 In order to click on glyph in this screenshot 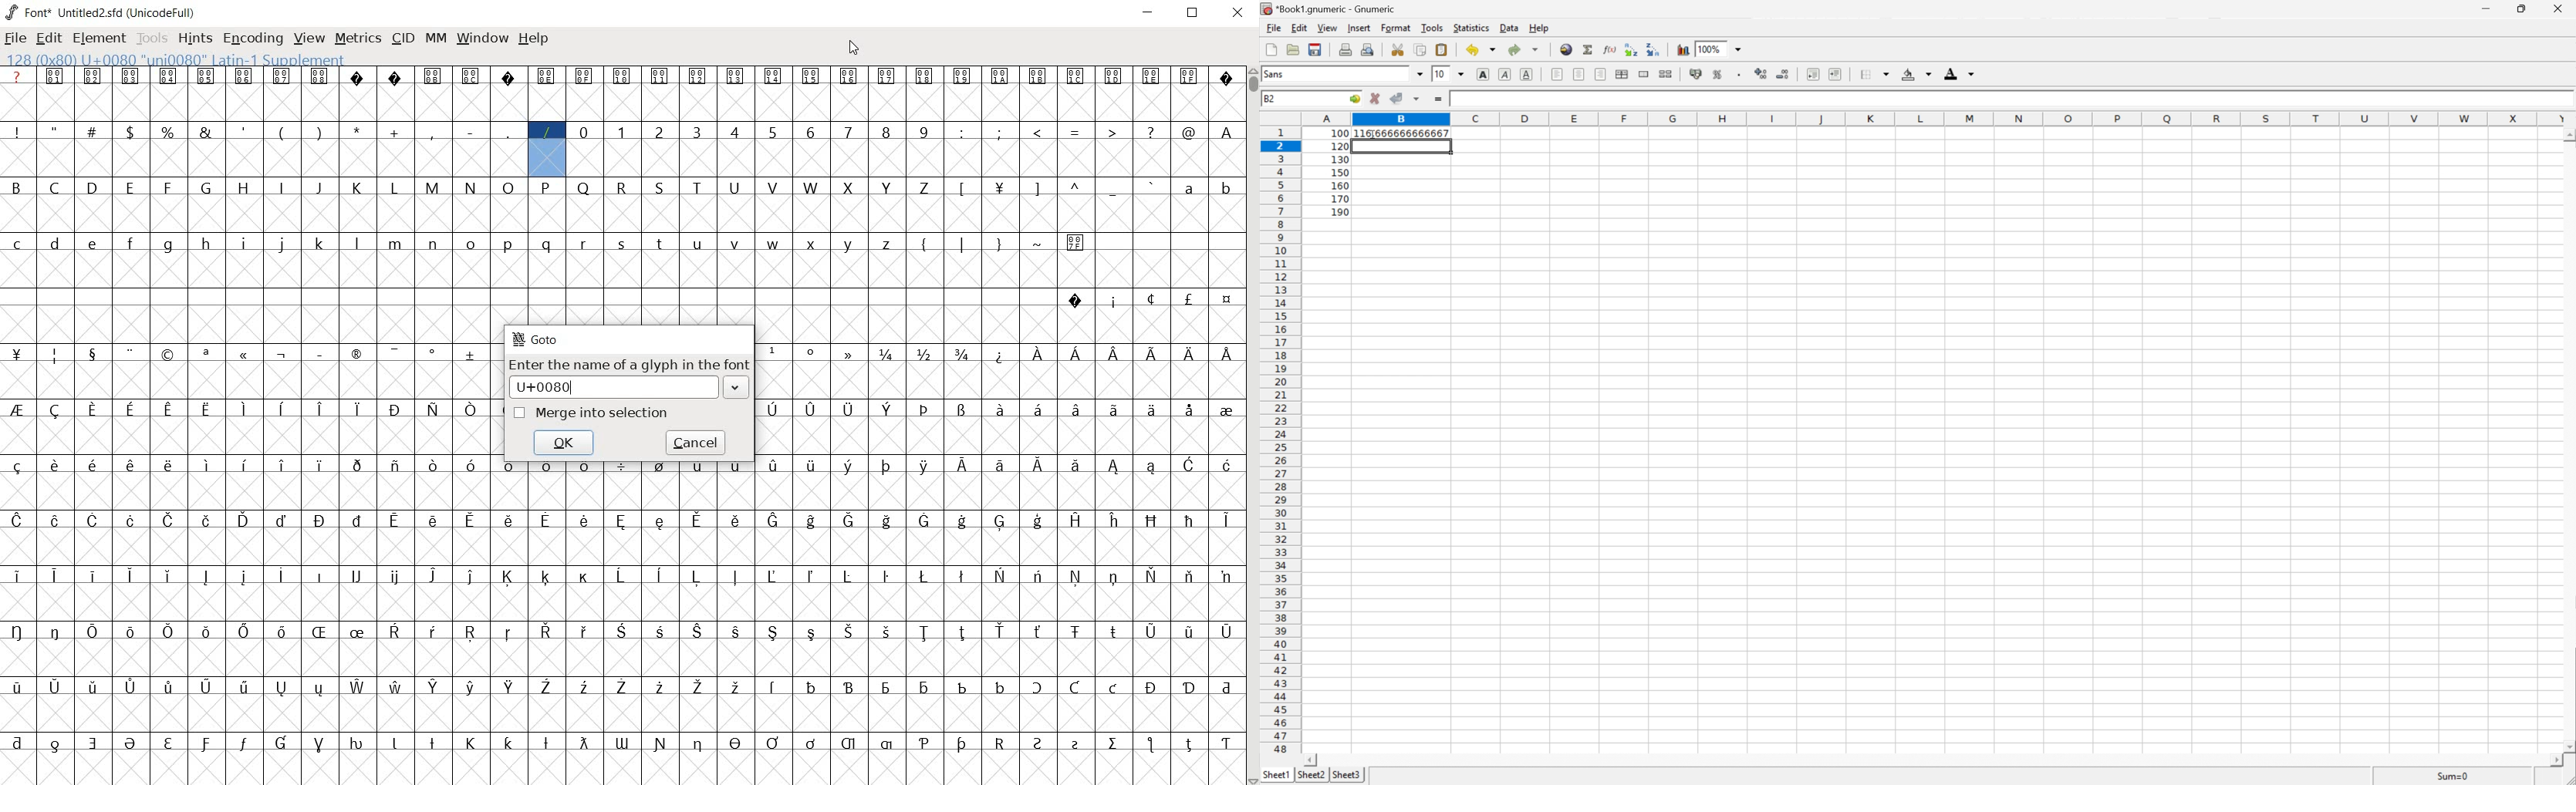, I will do `click(170, 521)`.